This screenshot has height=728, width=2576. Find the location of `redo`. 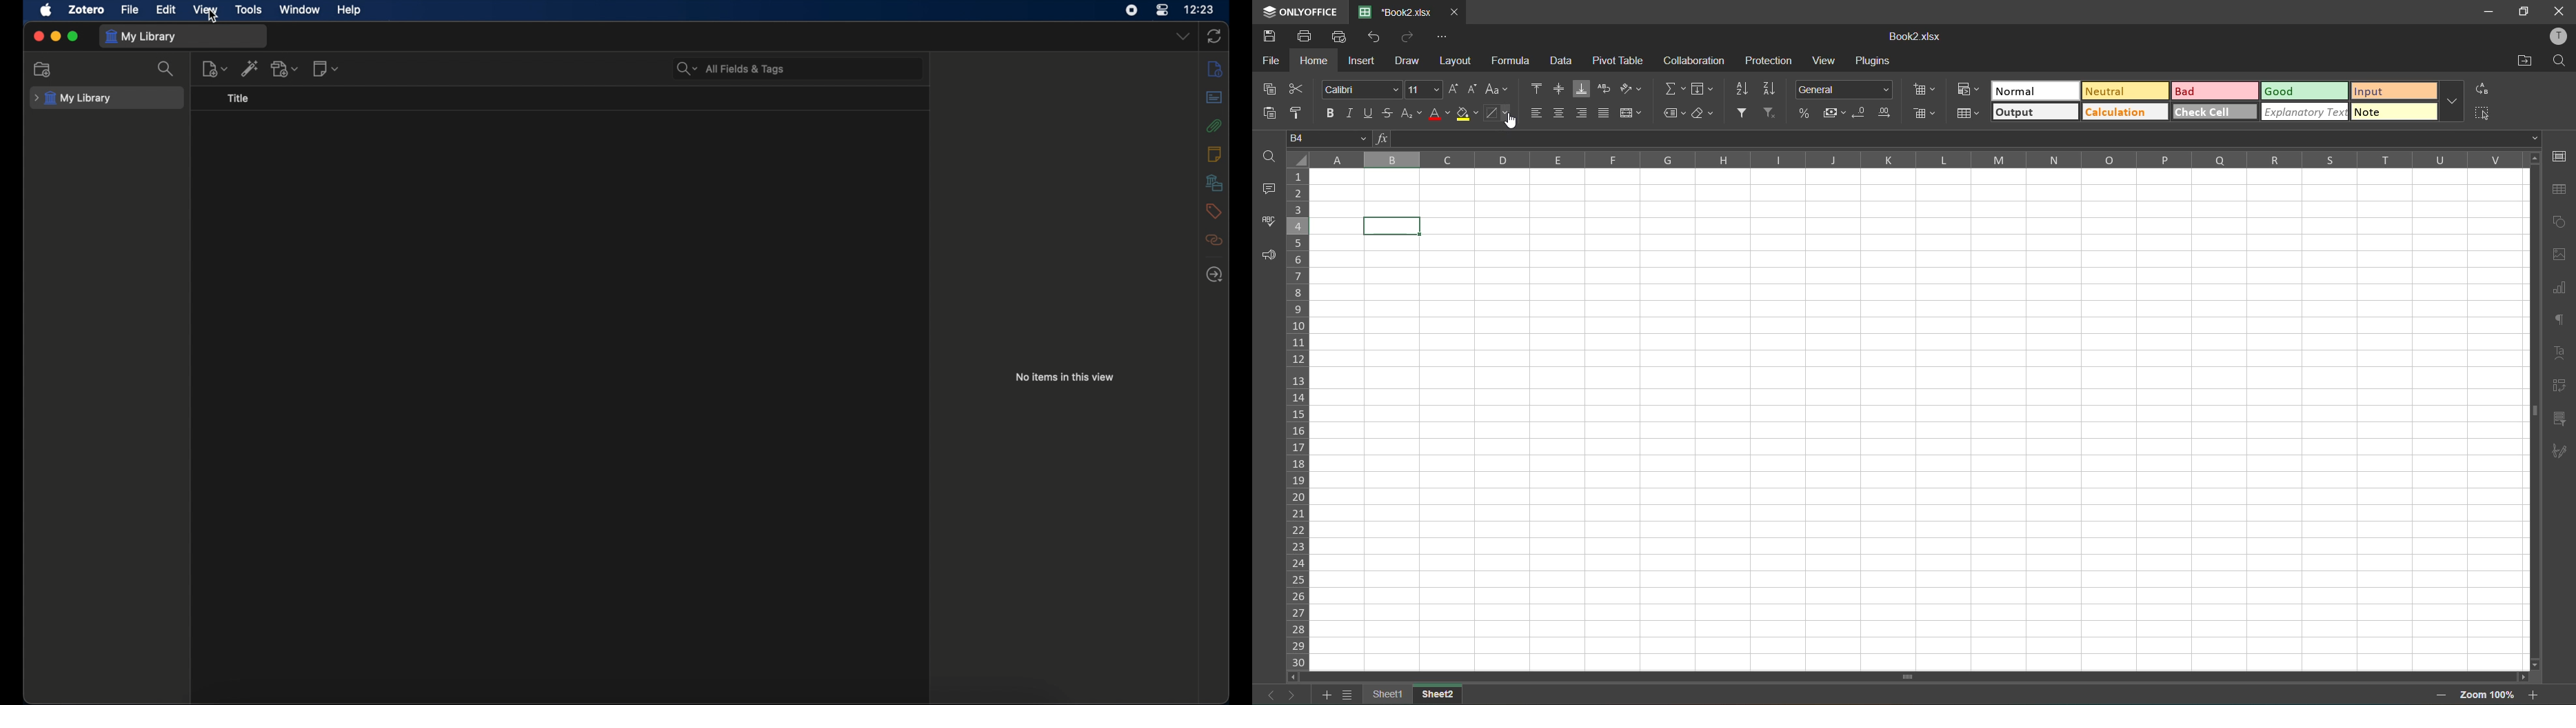

redo is located at coordinates (1409, 38).